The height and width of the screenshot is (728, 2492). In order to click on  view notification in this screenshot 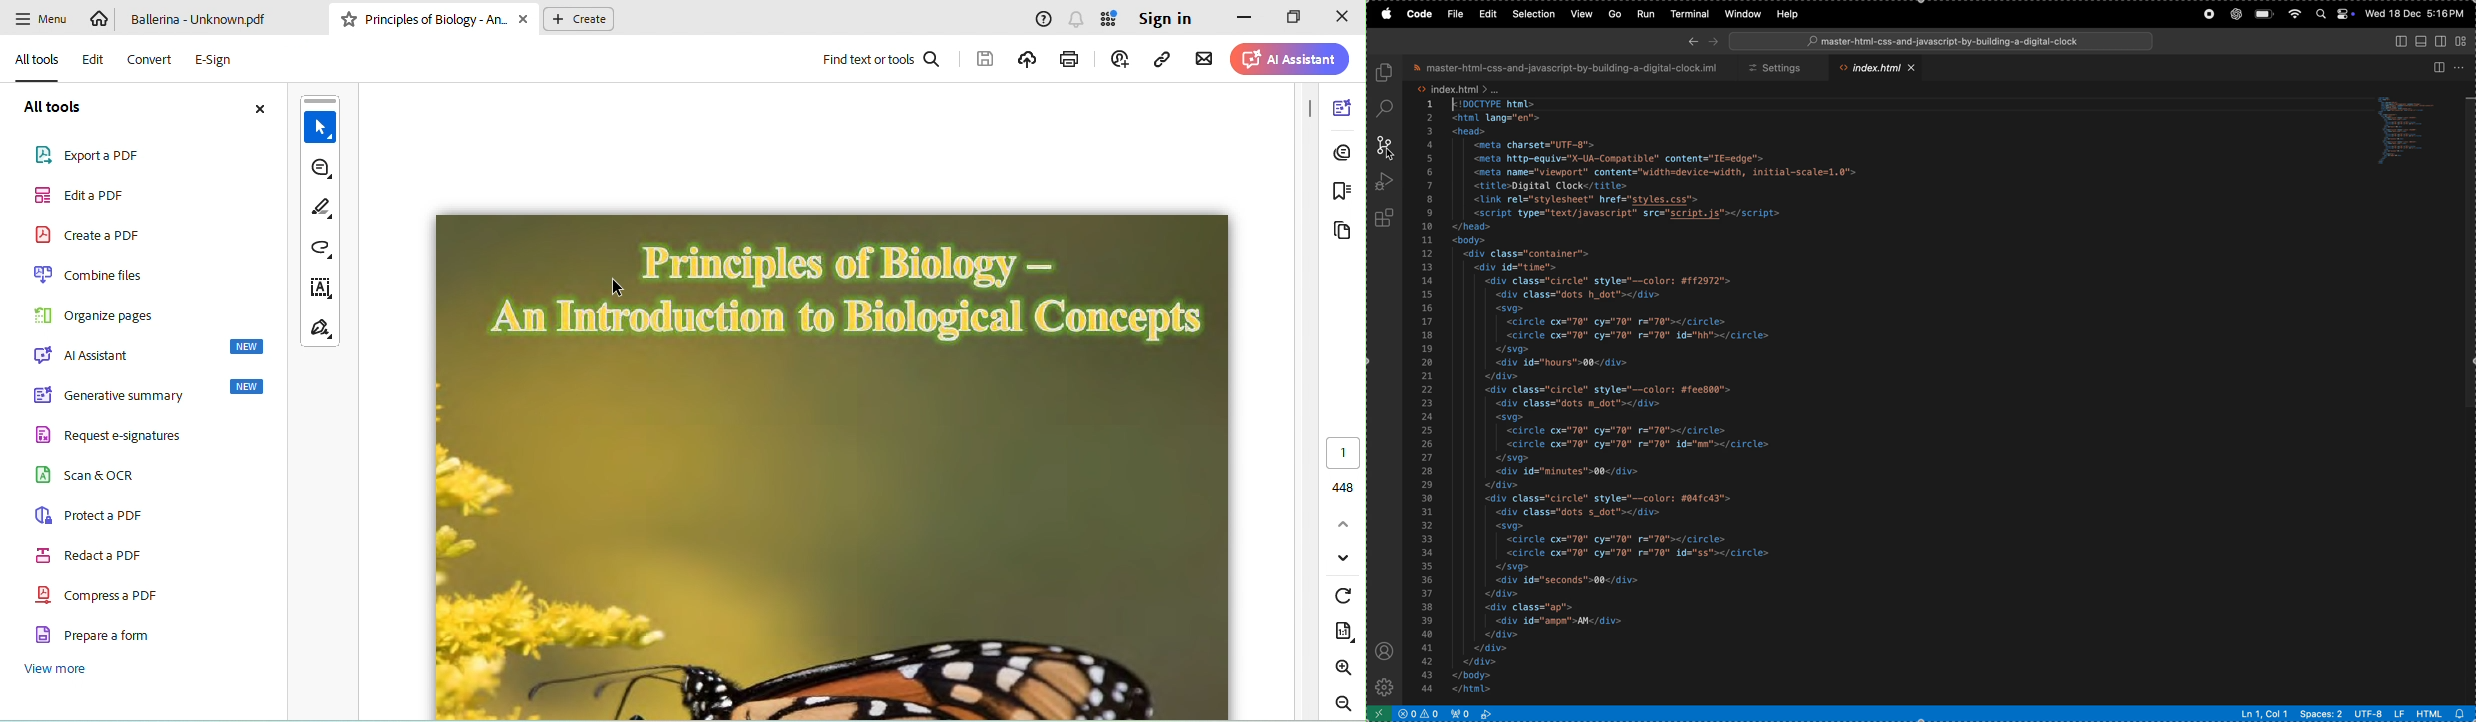, I will do `click(1079, 21)`.